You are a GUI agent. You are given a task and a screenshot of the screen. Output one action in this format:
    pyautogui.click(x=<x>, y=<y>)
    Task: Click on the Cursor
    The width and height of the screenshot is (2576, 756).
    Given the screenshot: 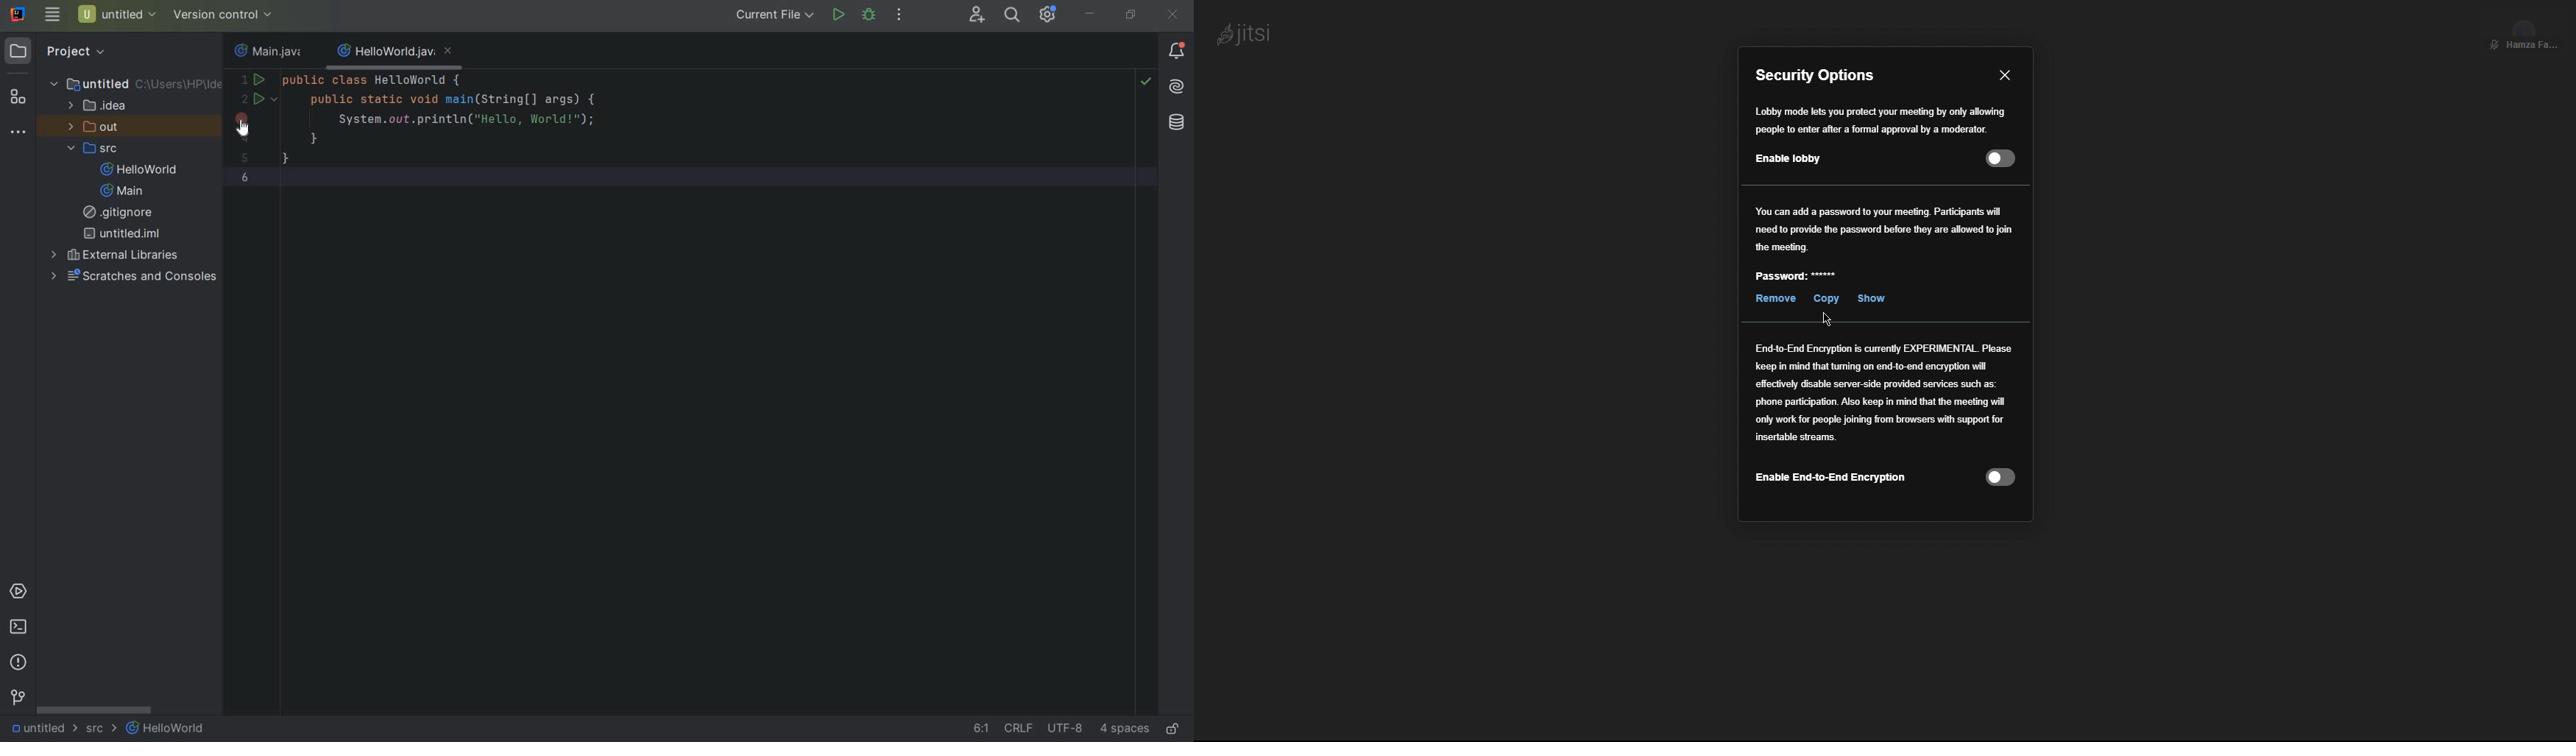 What is the action you would take?
    pyautogui.click(x=1825, y=319)
    